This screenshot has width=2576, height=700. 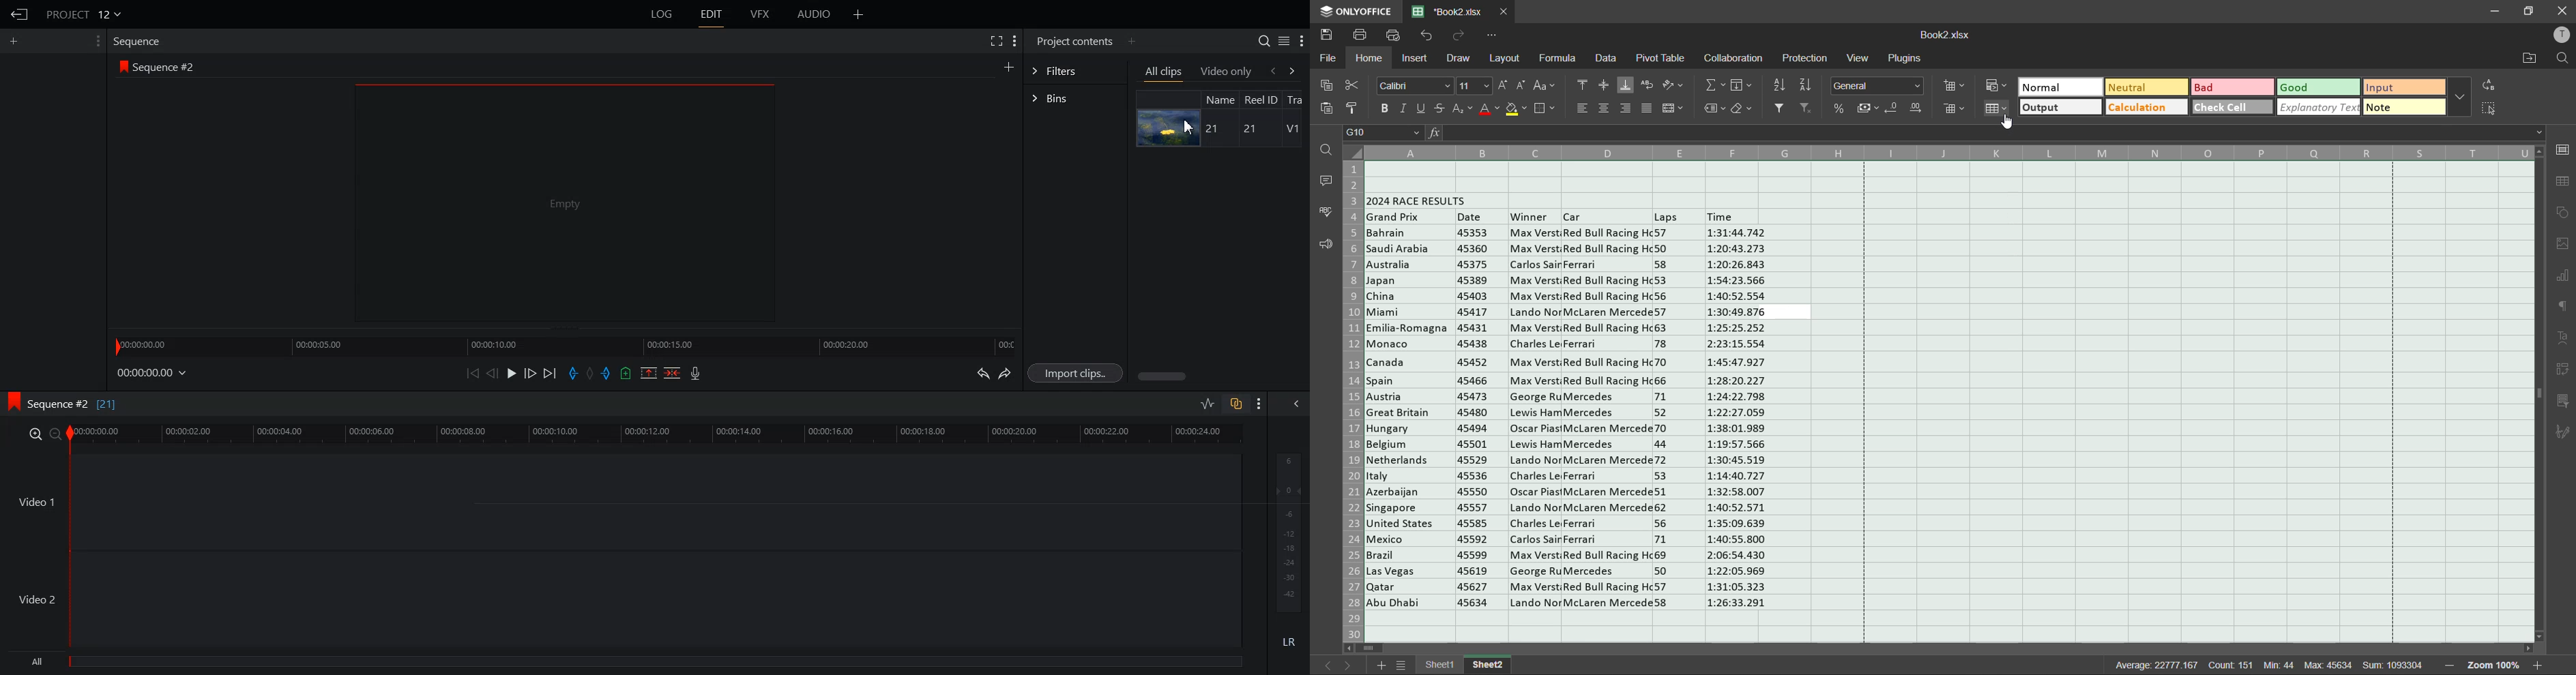 What do you see at coordinates (2561, 368) in the screenshot?
I see `pivot table` at bounding box center [2561, 368].